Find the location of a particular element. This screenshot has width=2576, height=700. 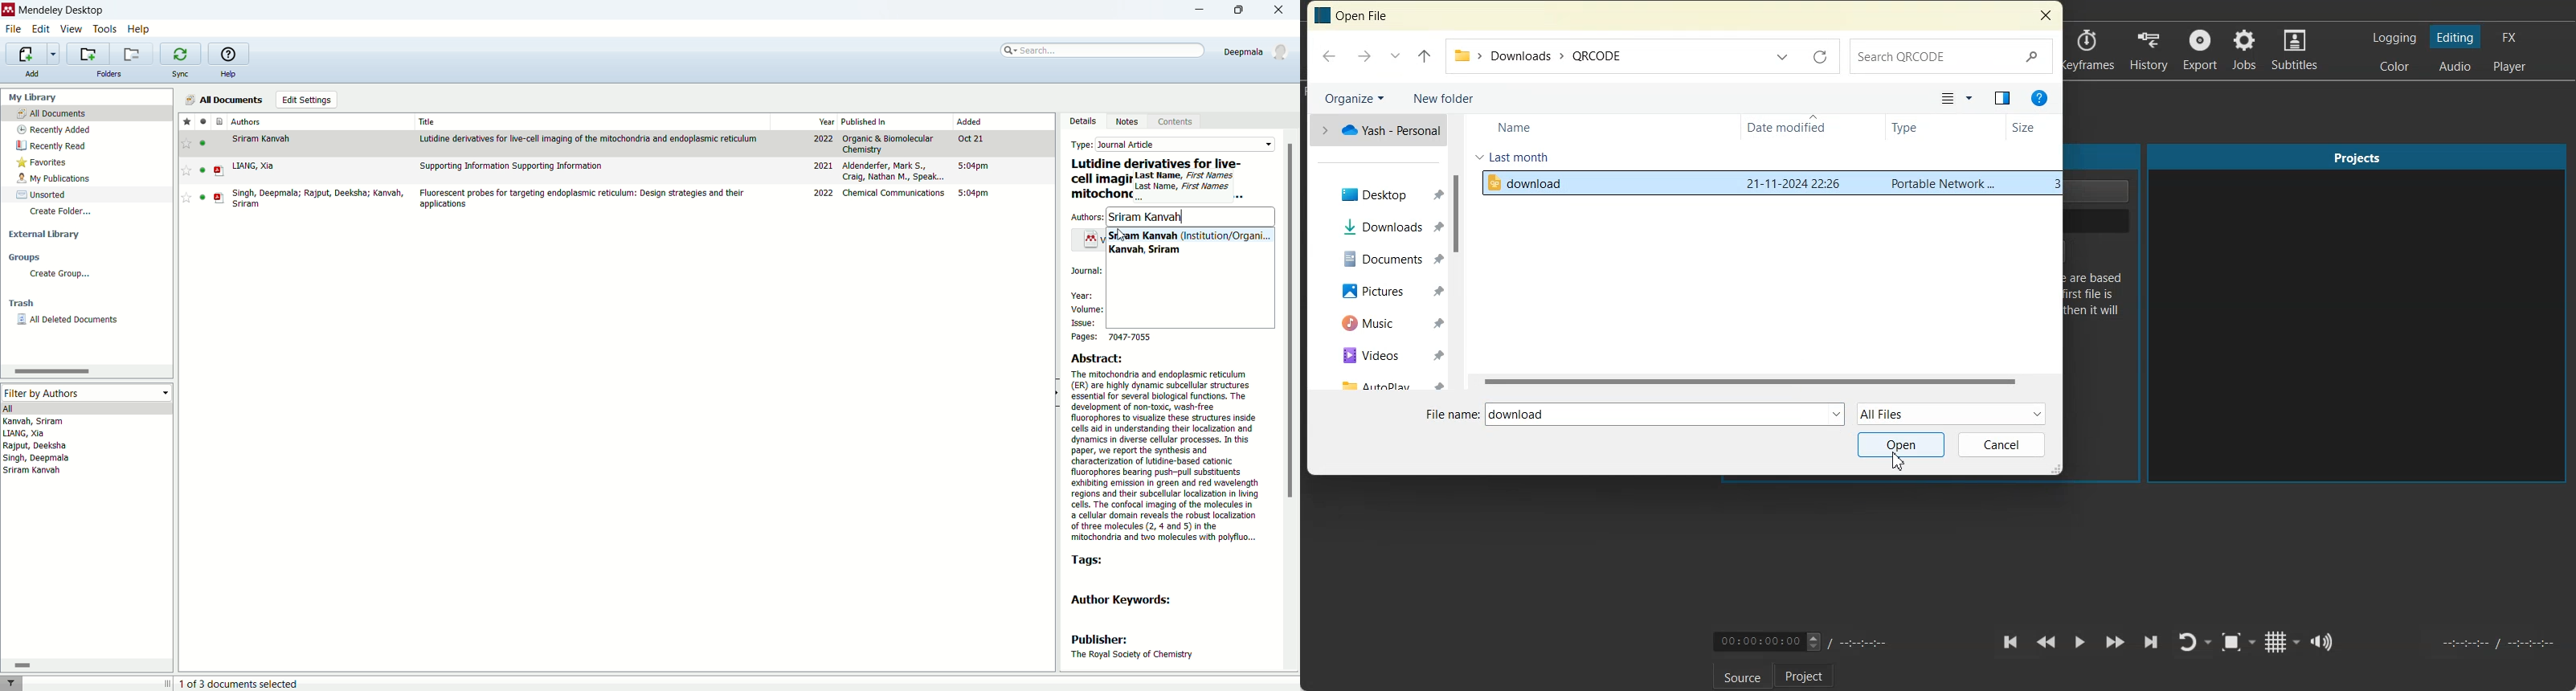

publisher: The Royal Society of Chemistry is located at coordinates (1133, 648).